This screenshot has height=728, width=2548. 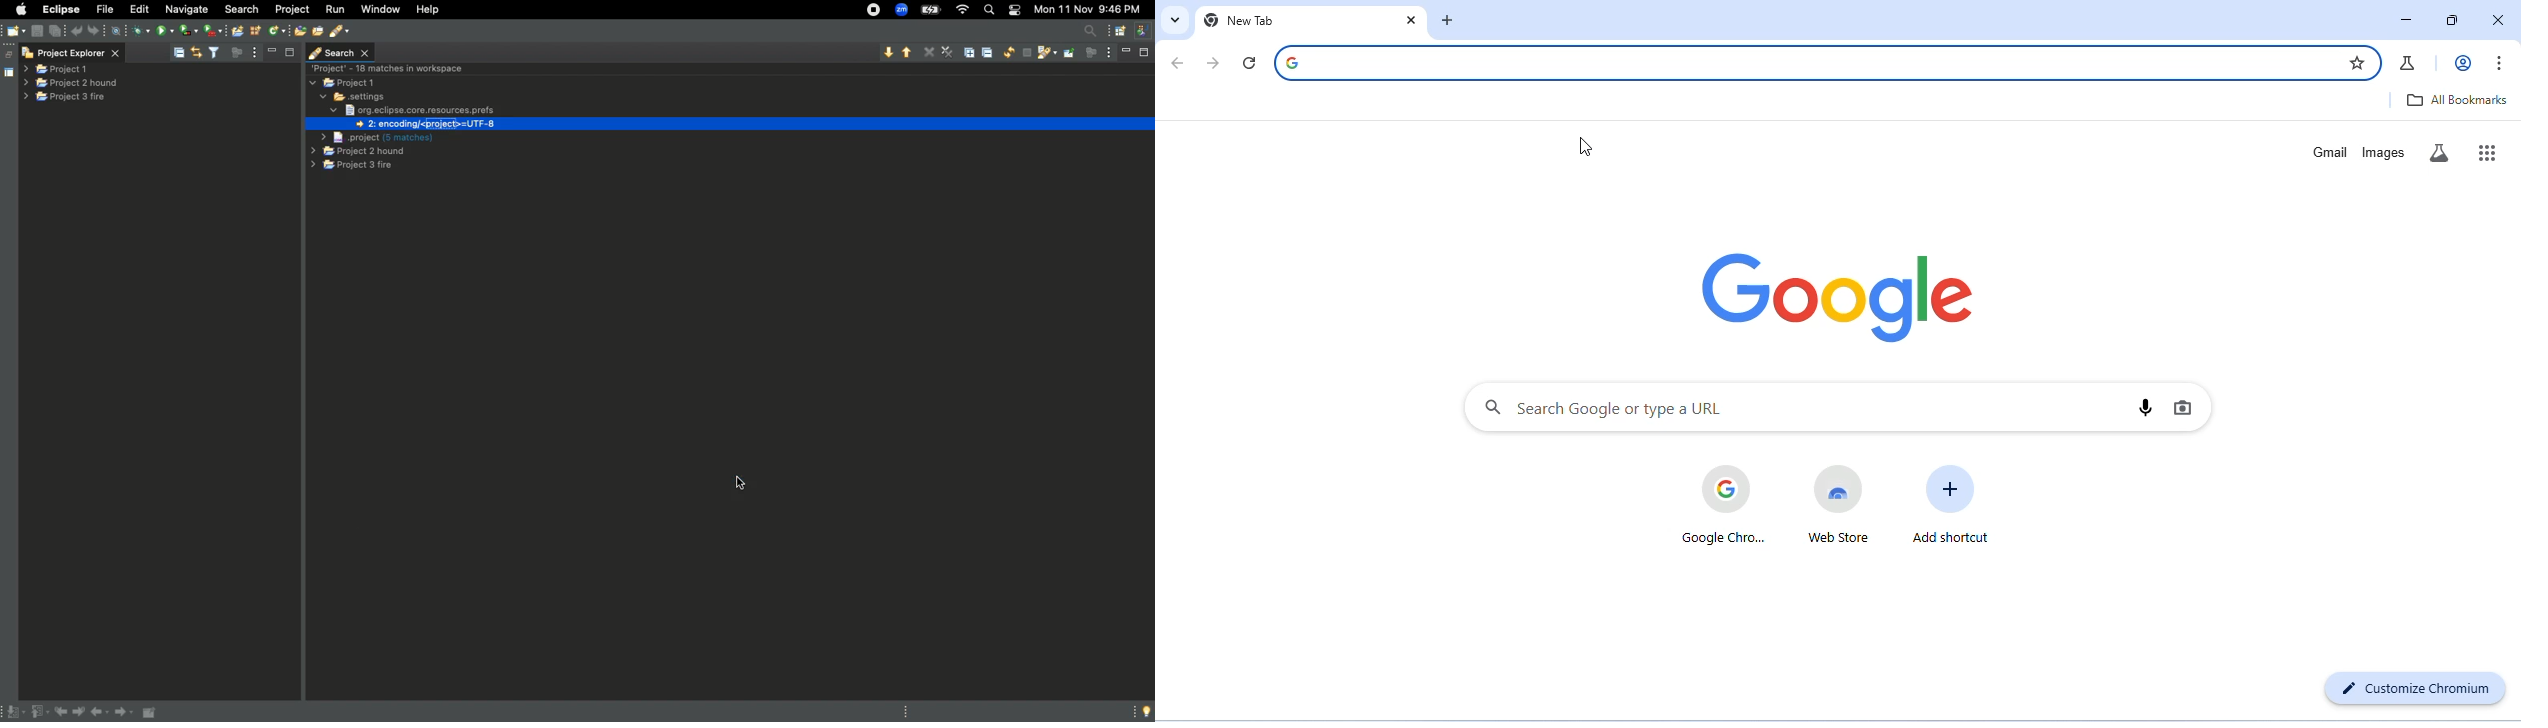 What do you see at coordinates (1303, 61) in the screenshot?
I see `google logo` at bounding box center [1303, 61].